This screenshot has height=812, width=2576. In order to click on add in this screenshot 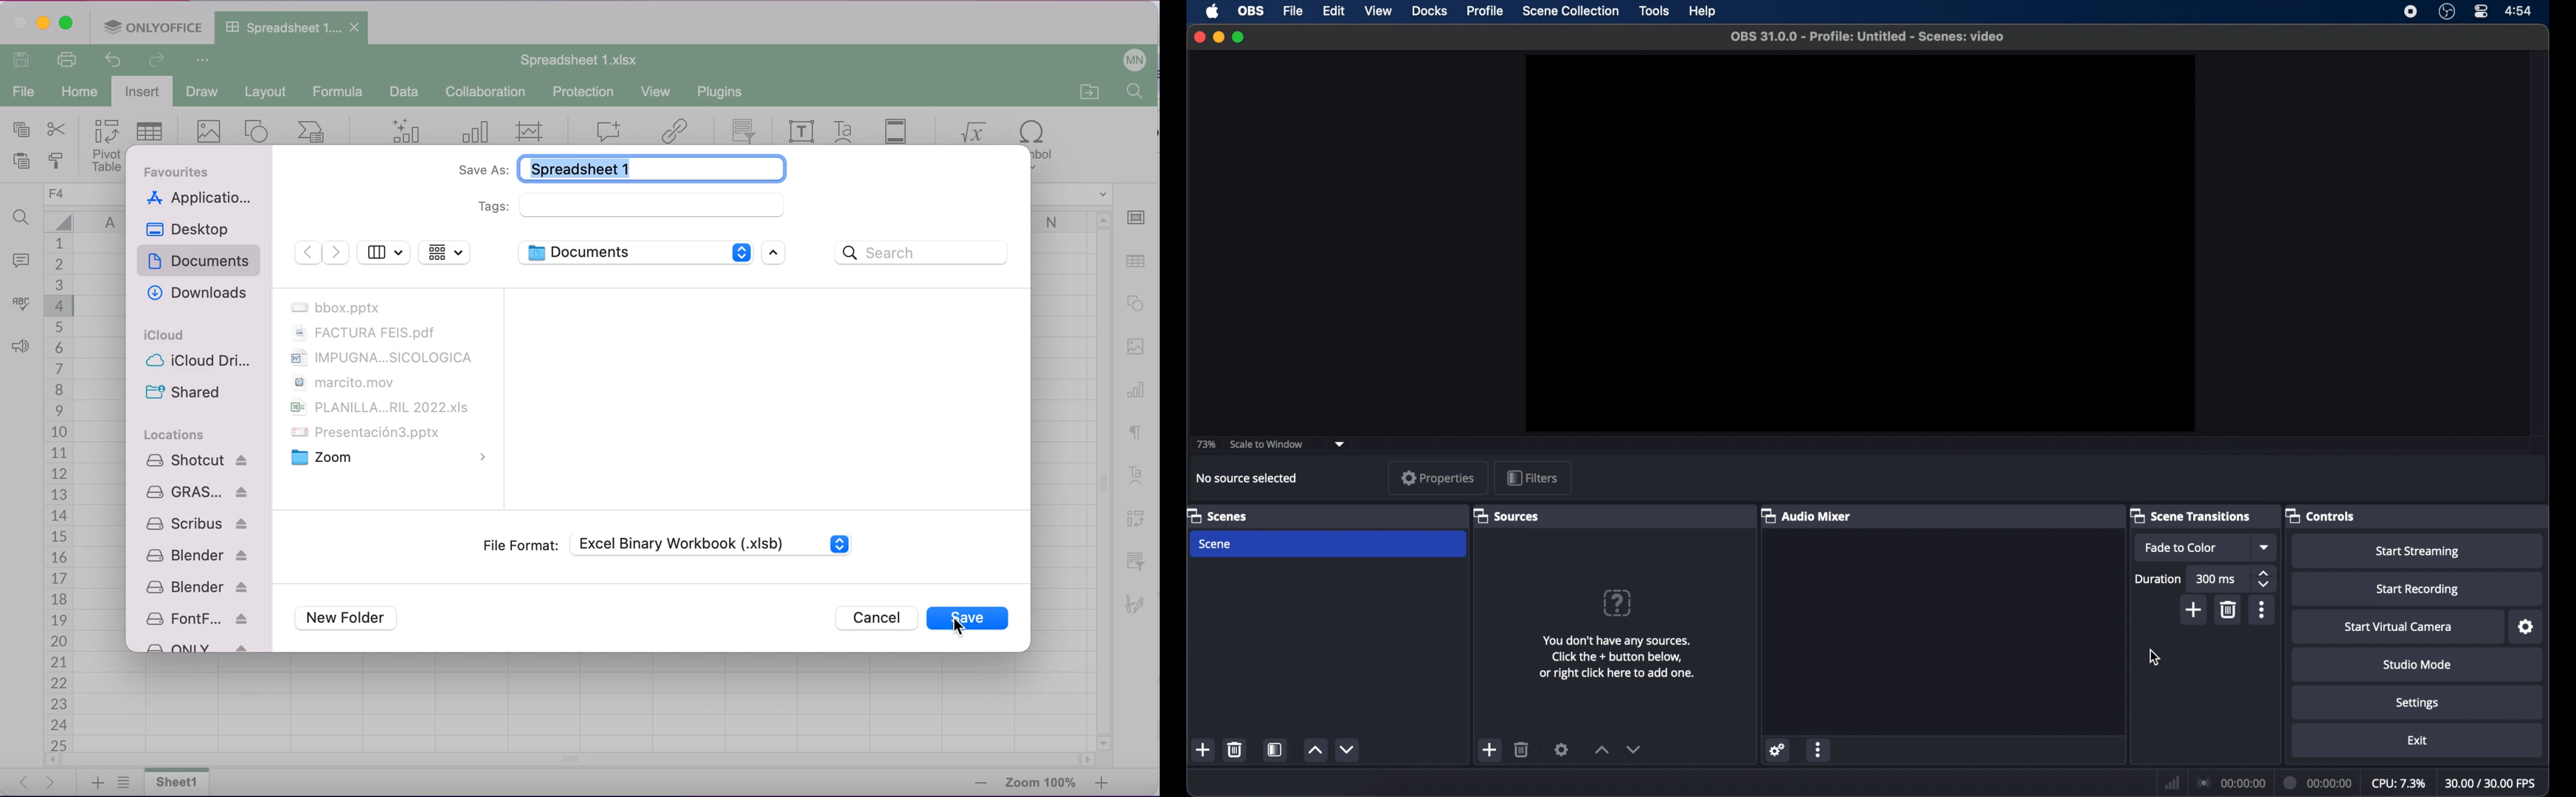, I will do `click(2192, 607)`.